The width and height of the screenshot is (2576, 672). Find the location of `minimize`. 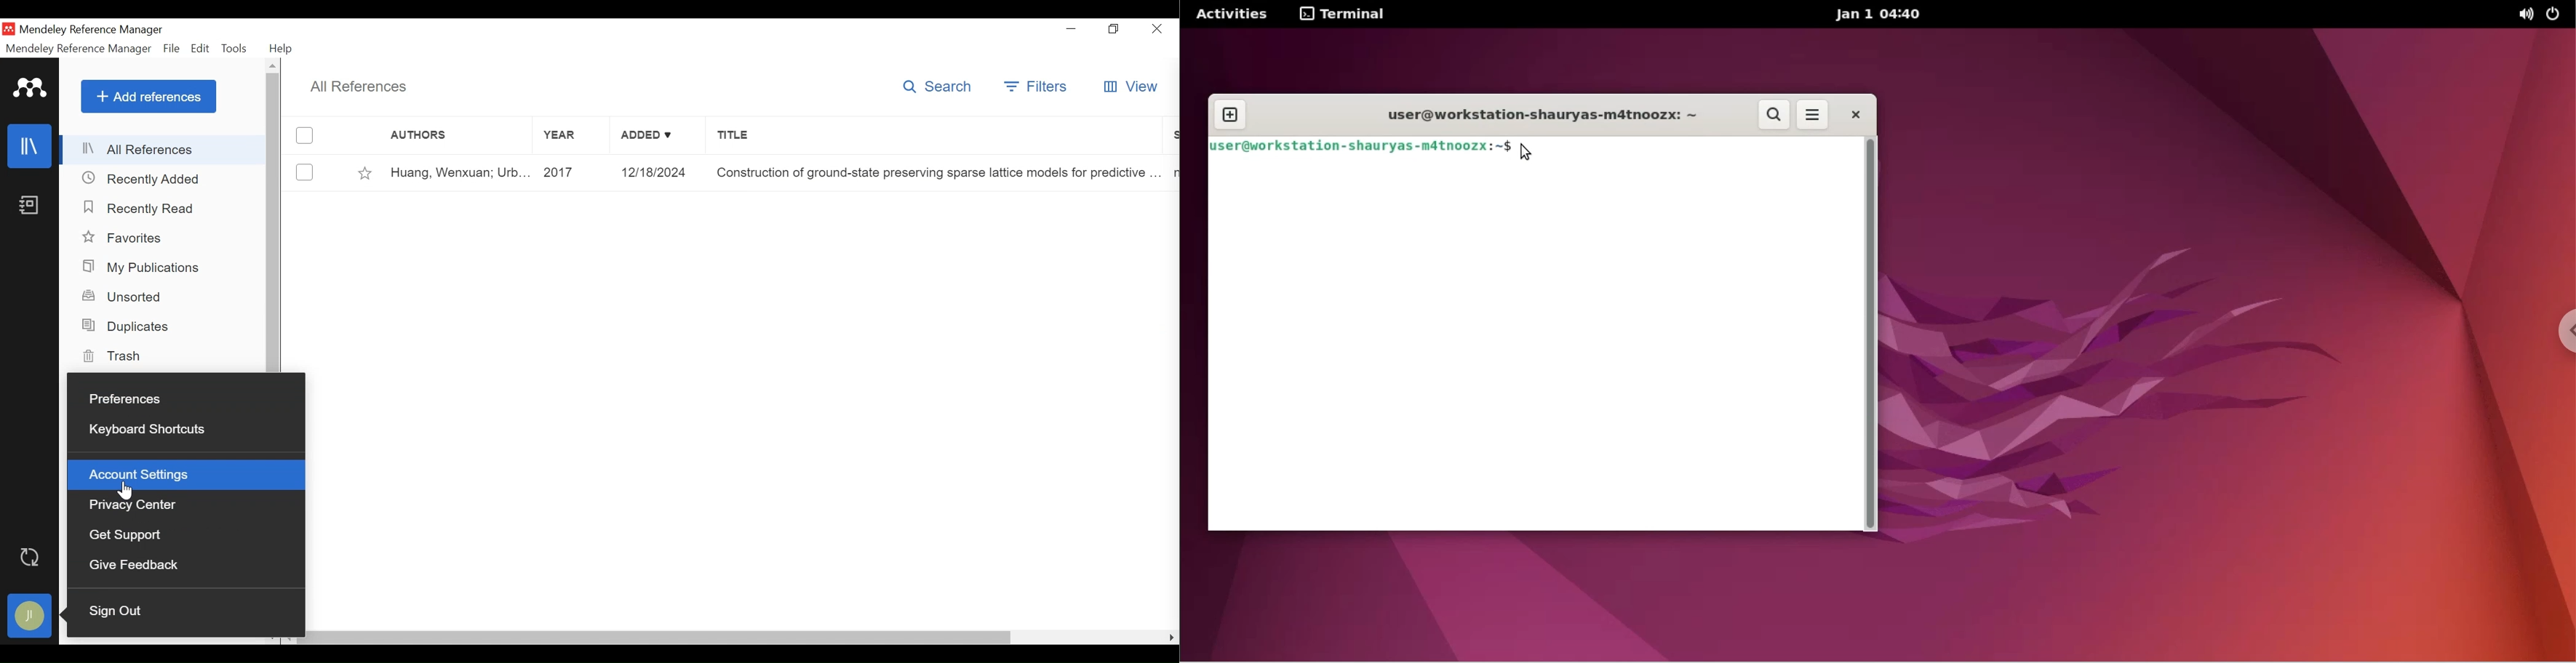

minimize is located at coordinates (1070, 29).